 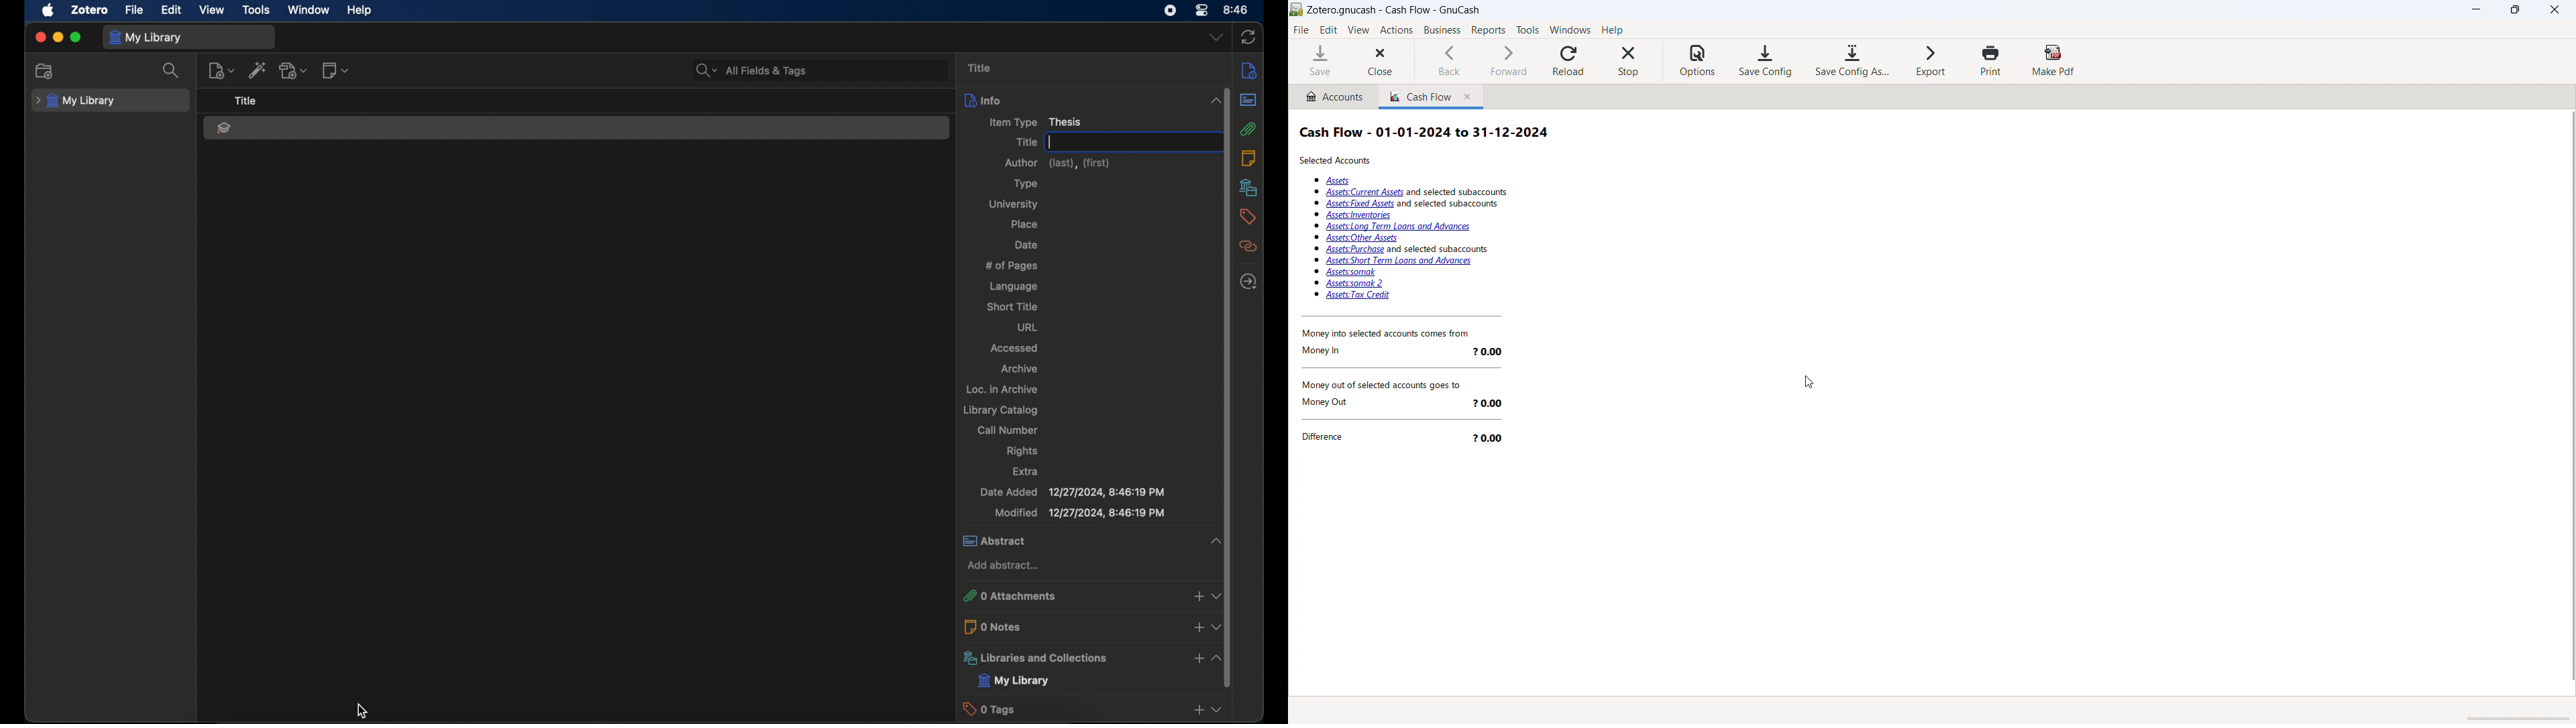 What do you see at coordinates (1026, 245) in the screenshot?
I see `date` at bounding box center [1026, 245].